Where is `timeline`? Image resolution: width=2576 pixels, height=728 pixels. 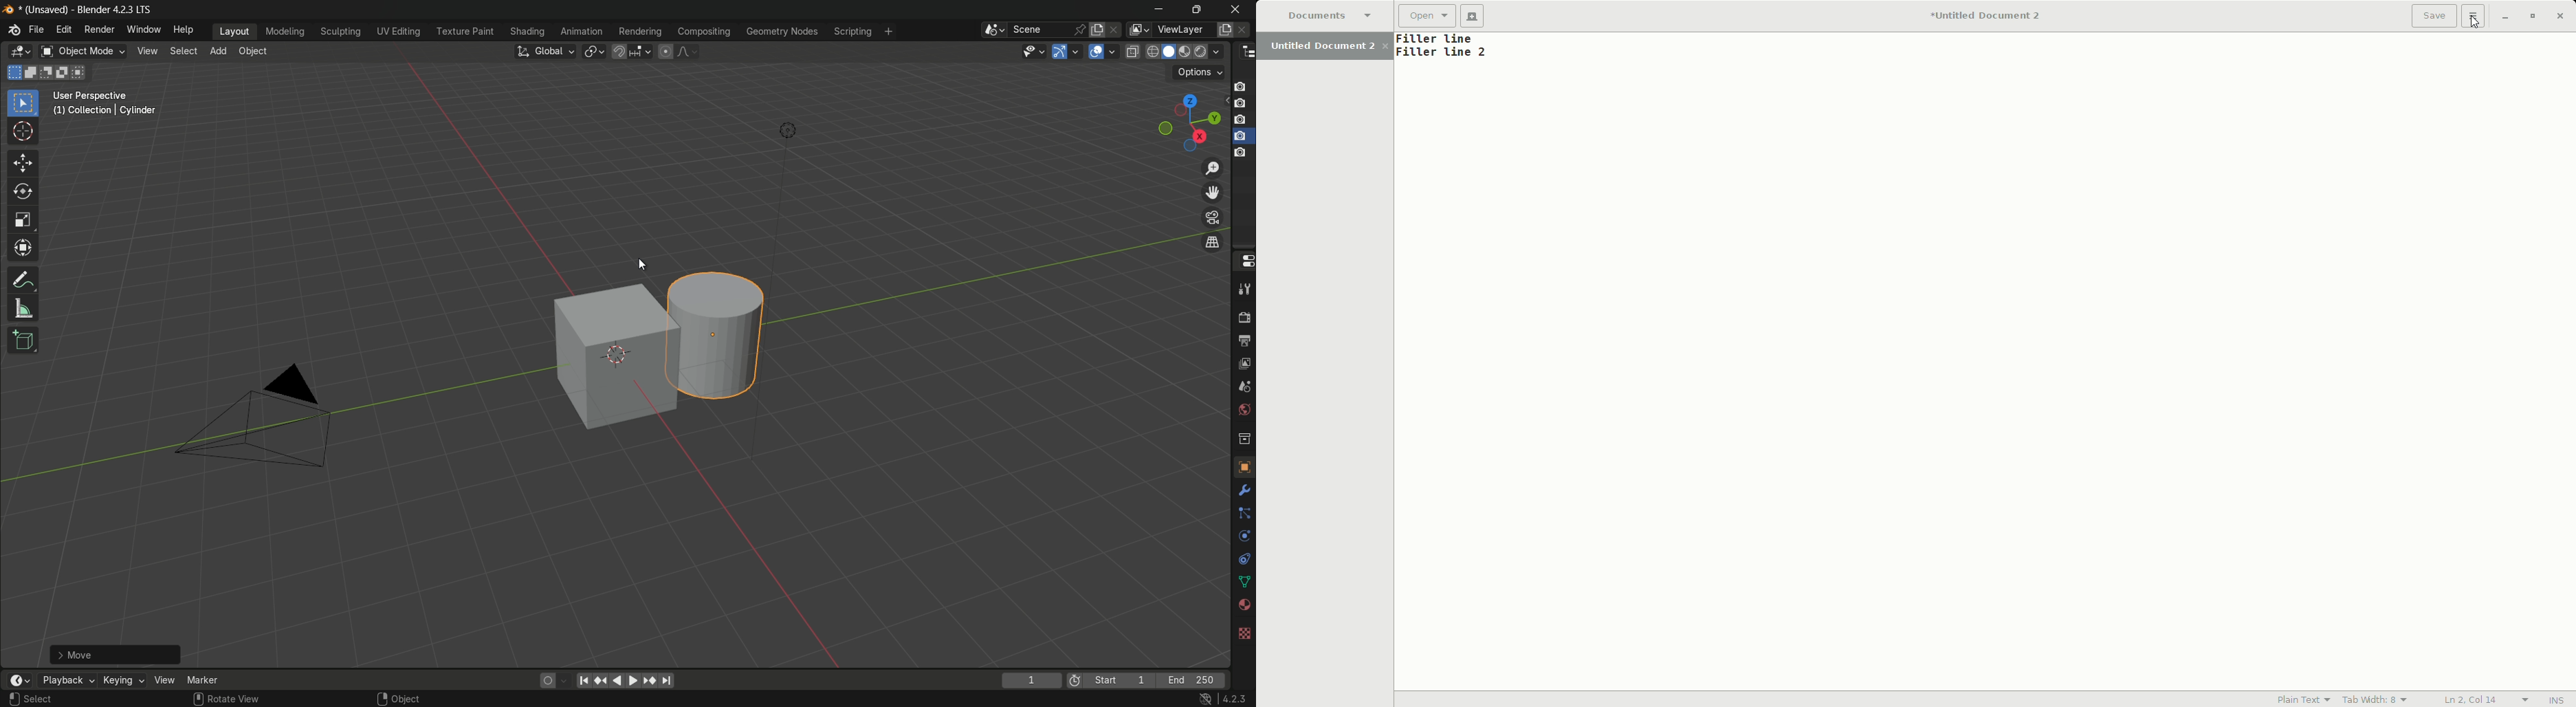 timeline is located at coordinates (19, 677).